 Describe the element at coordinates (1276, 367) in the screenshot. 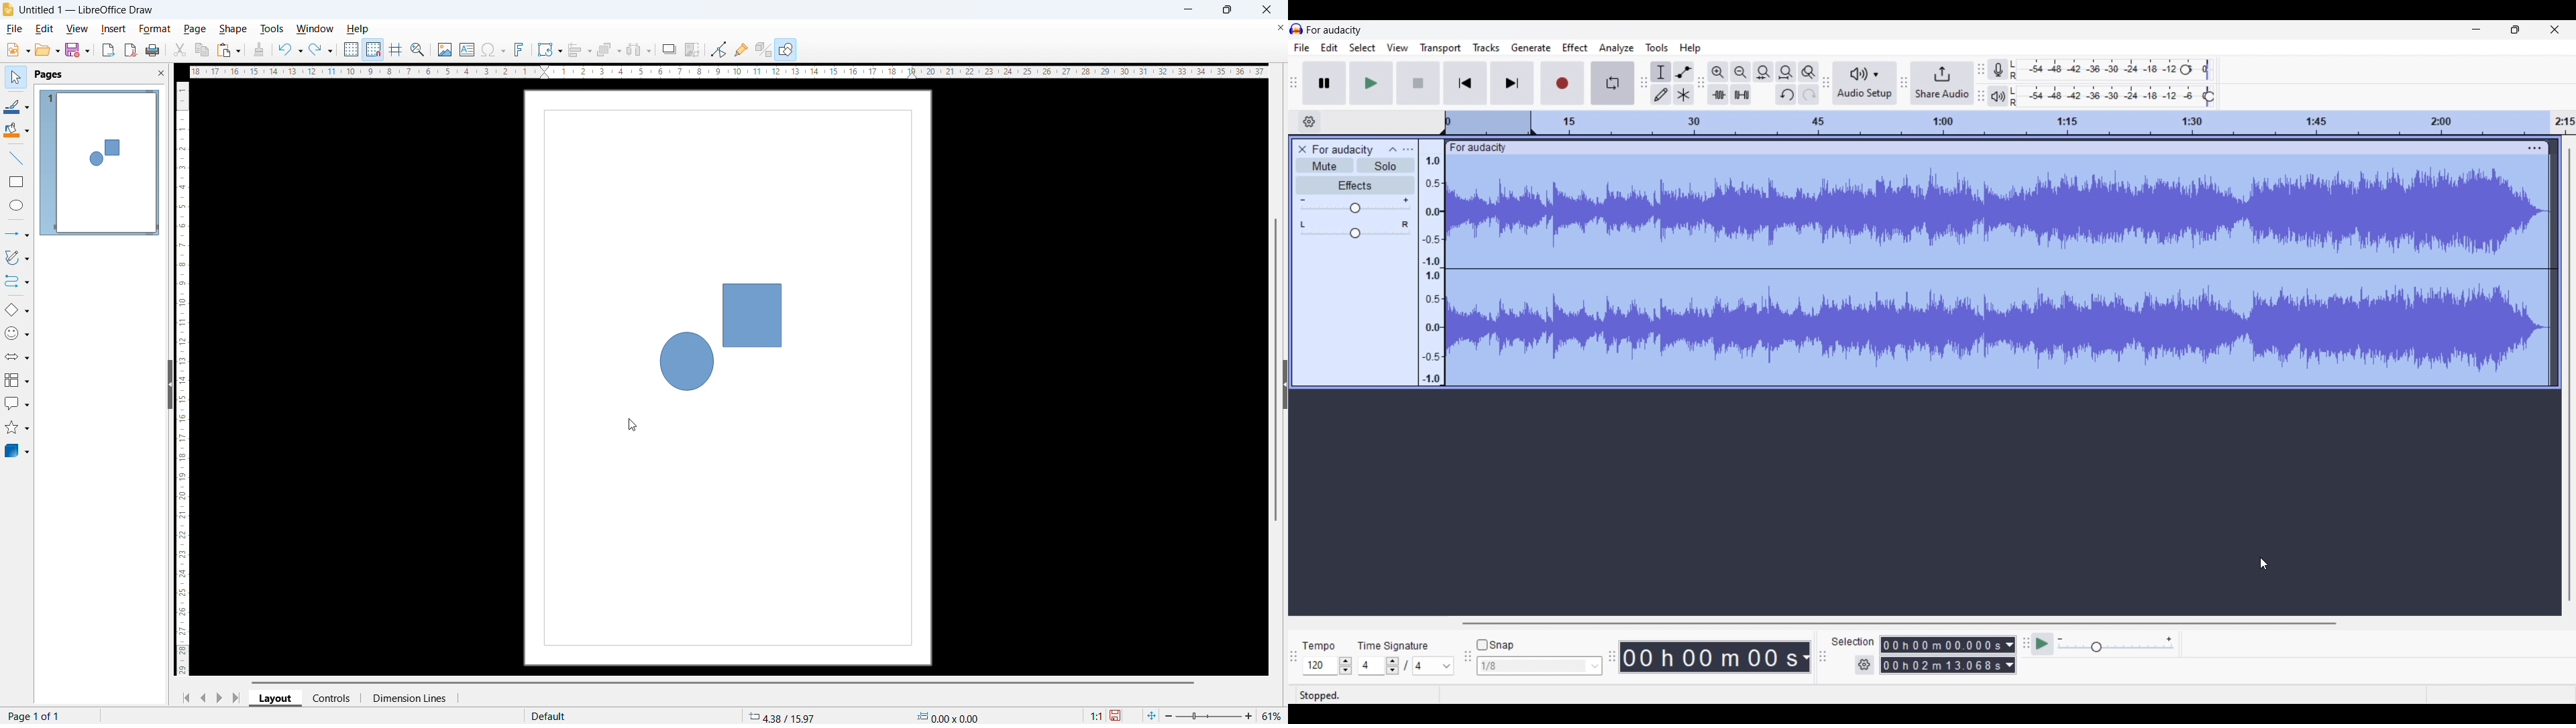

I see `vertical scrollbar` at that location.